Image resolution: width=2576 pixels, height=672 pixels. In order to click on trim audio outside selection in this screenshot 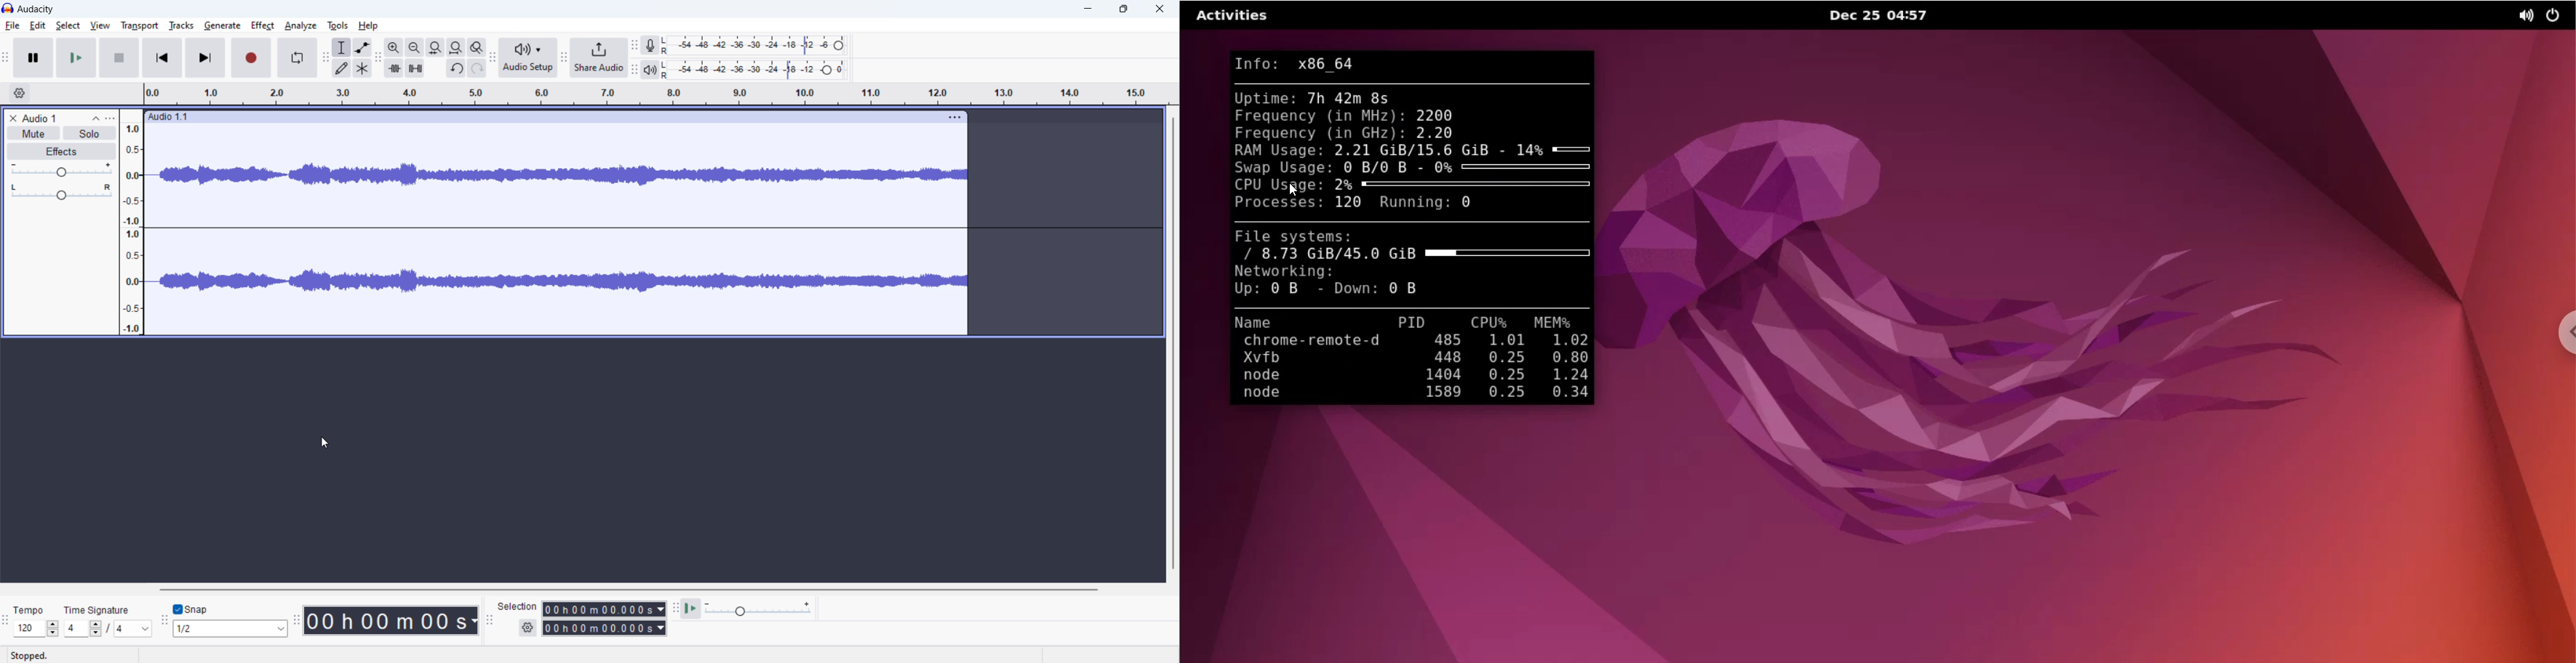, I will do `click(394, 68)`.